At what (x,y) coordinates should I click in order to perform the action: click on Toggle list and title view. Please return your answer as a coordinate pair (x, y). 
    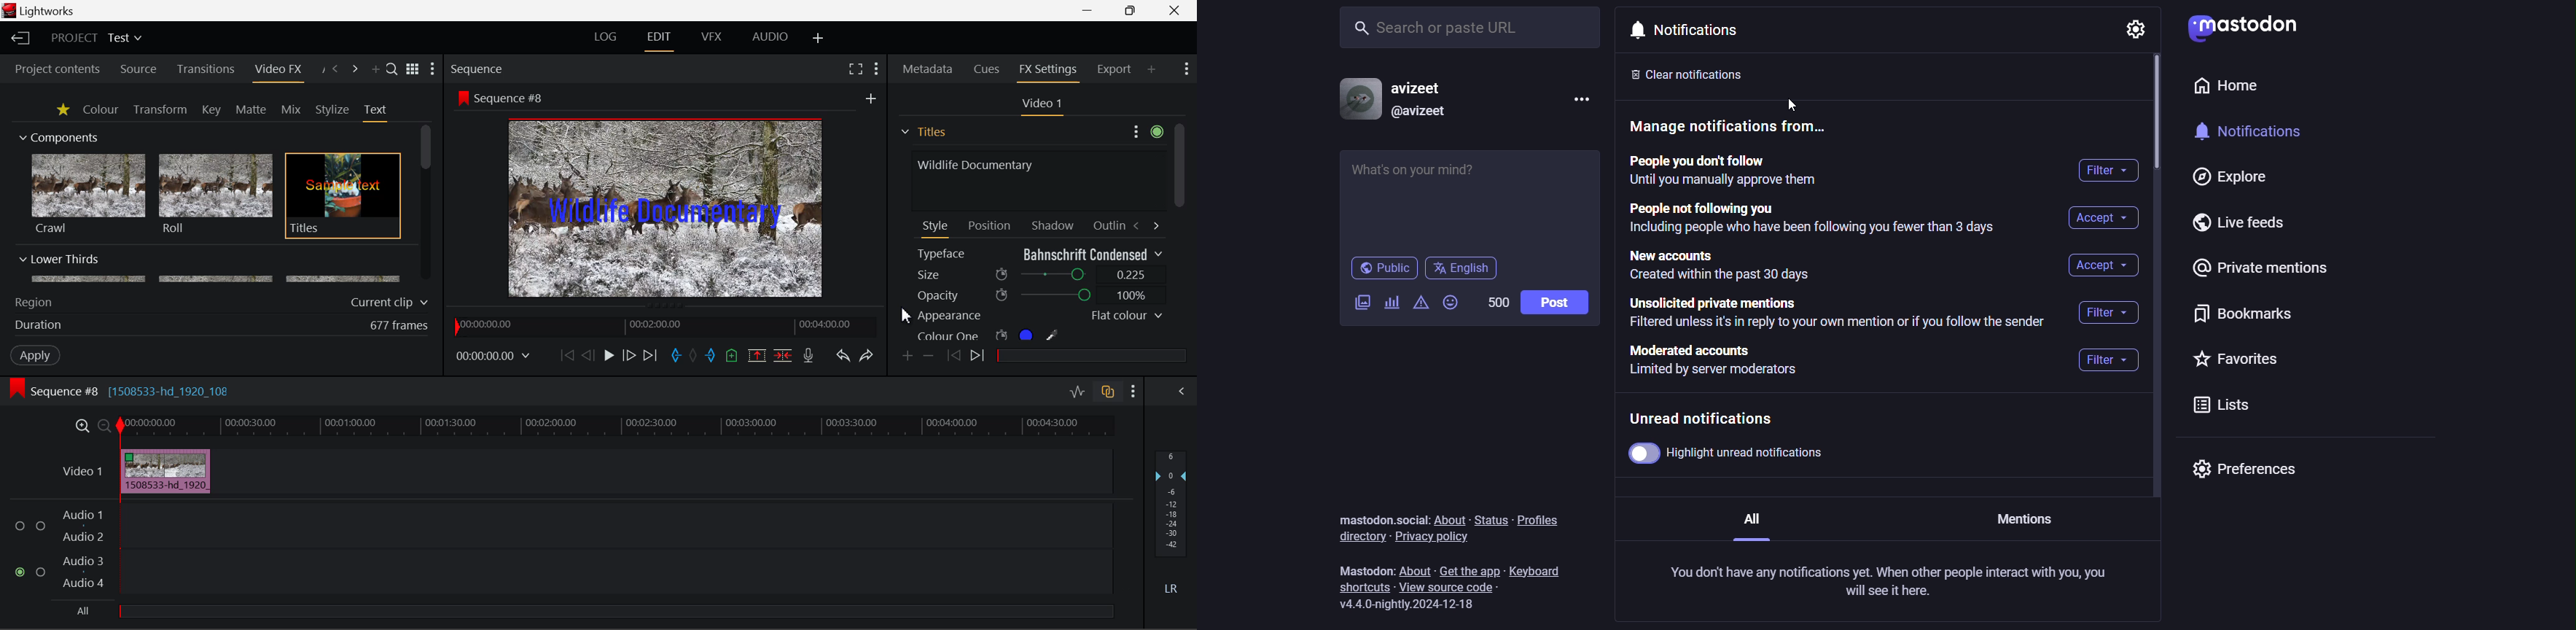
    Looking at the image, I should click on (414, 69).